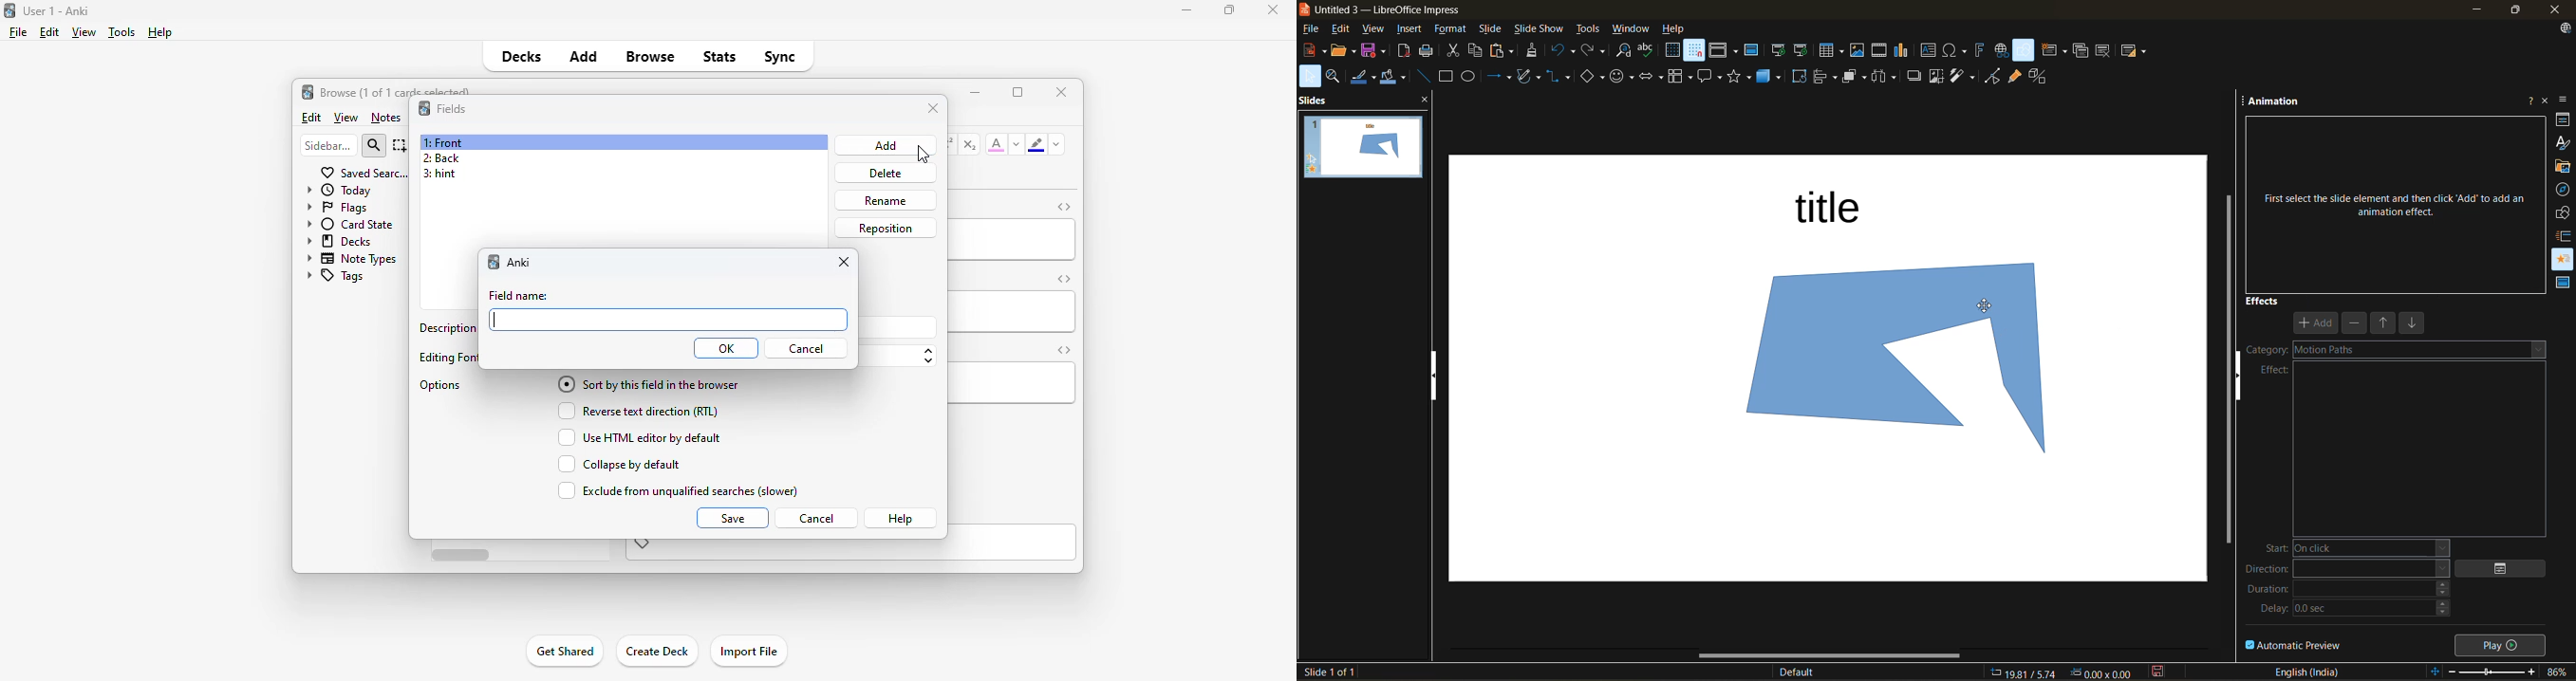  What do you see at coordinates (720, 56) in the screenshot?
I see `stats` at bounding box center [720, 56].